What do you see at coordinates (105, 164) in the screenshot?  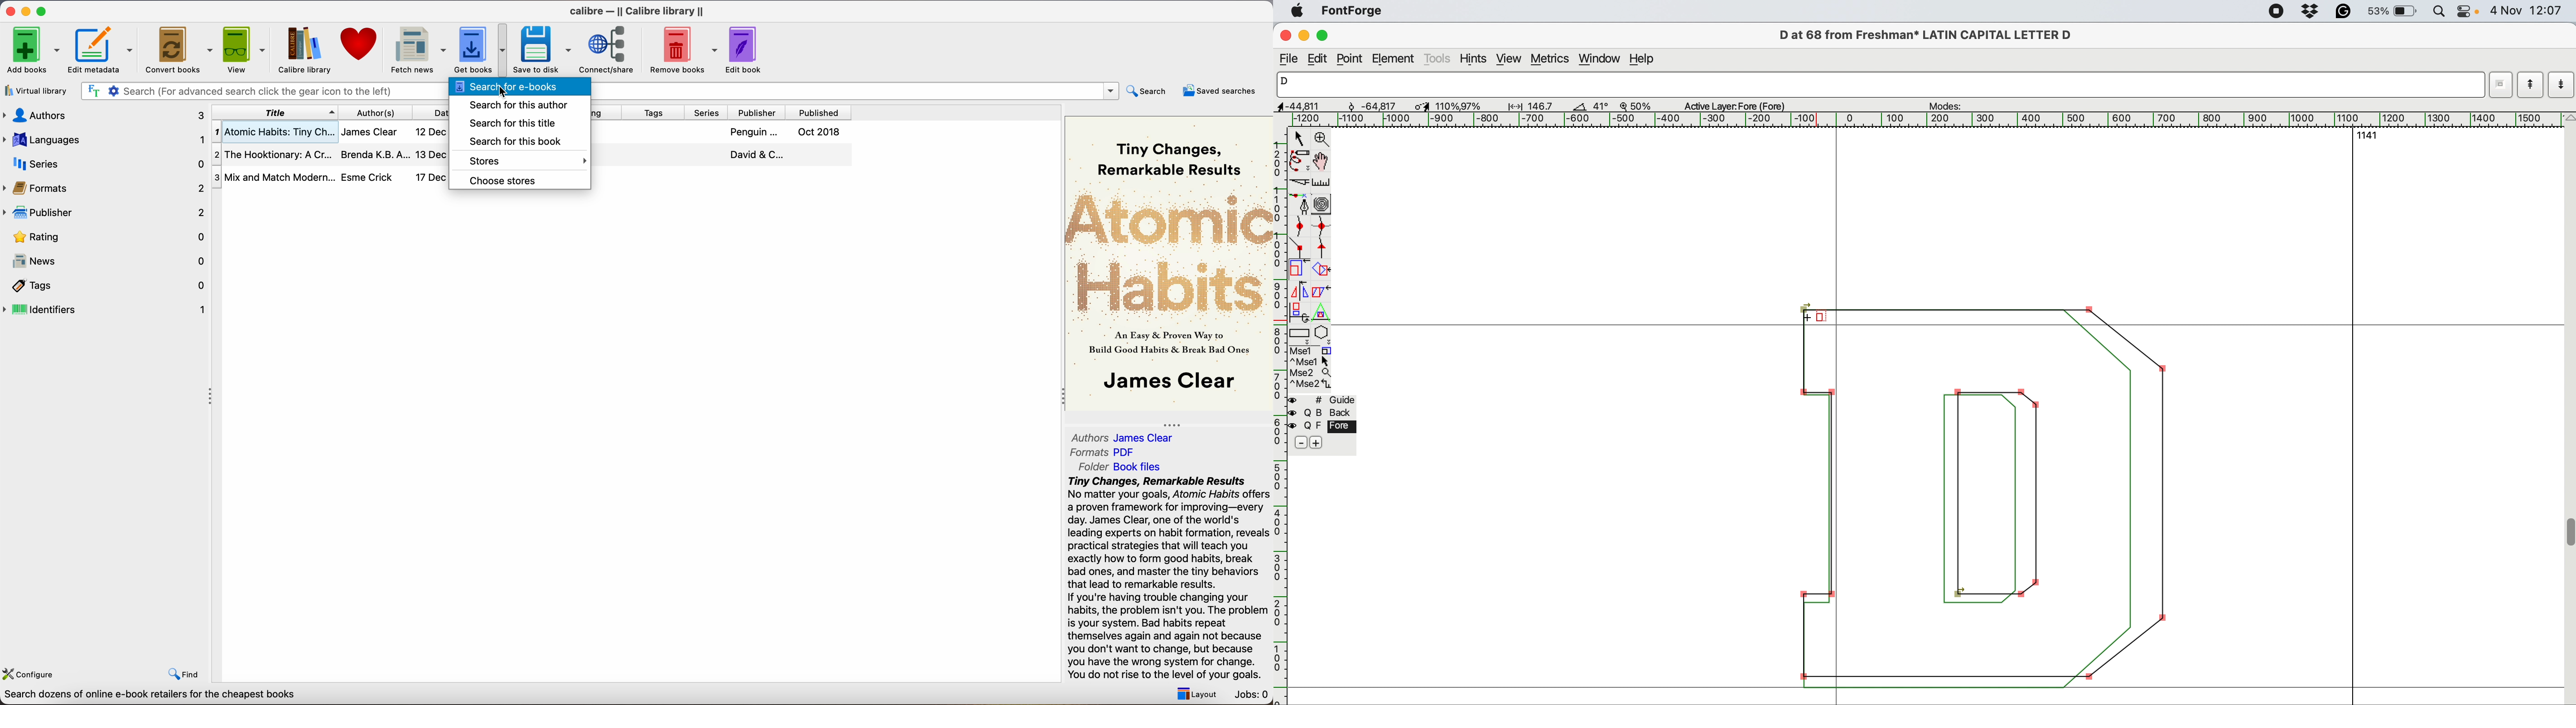 I see `series` at bounding box center [105, 164].